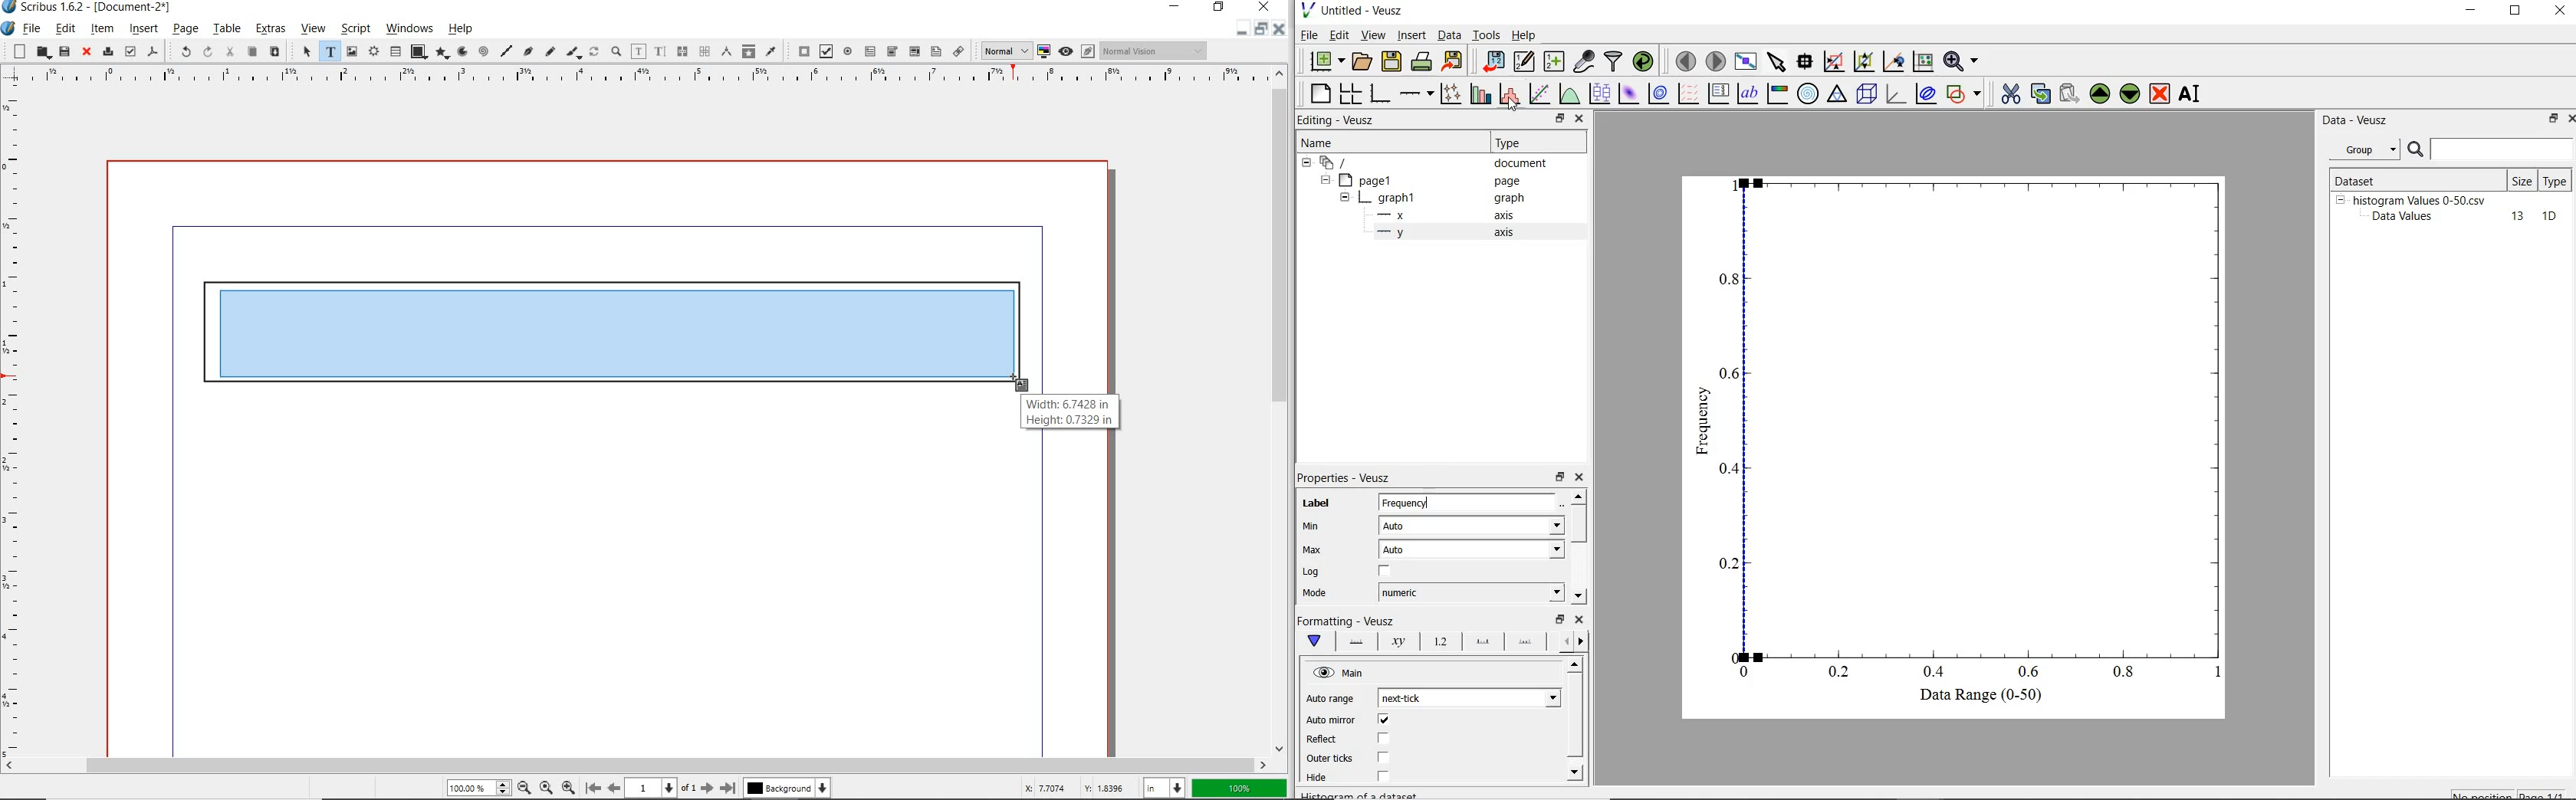  I want to click on calligraphic line, so click(574, 53).